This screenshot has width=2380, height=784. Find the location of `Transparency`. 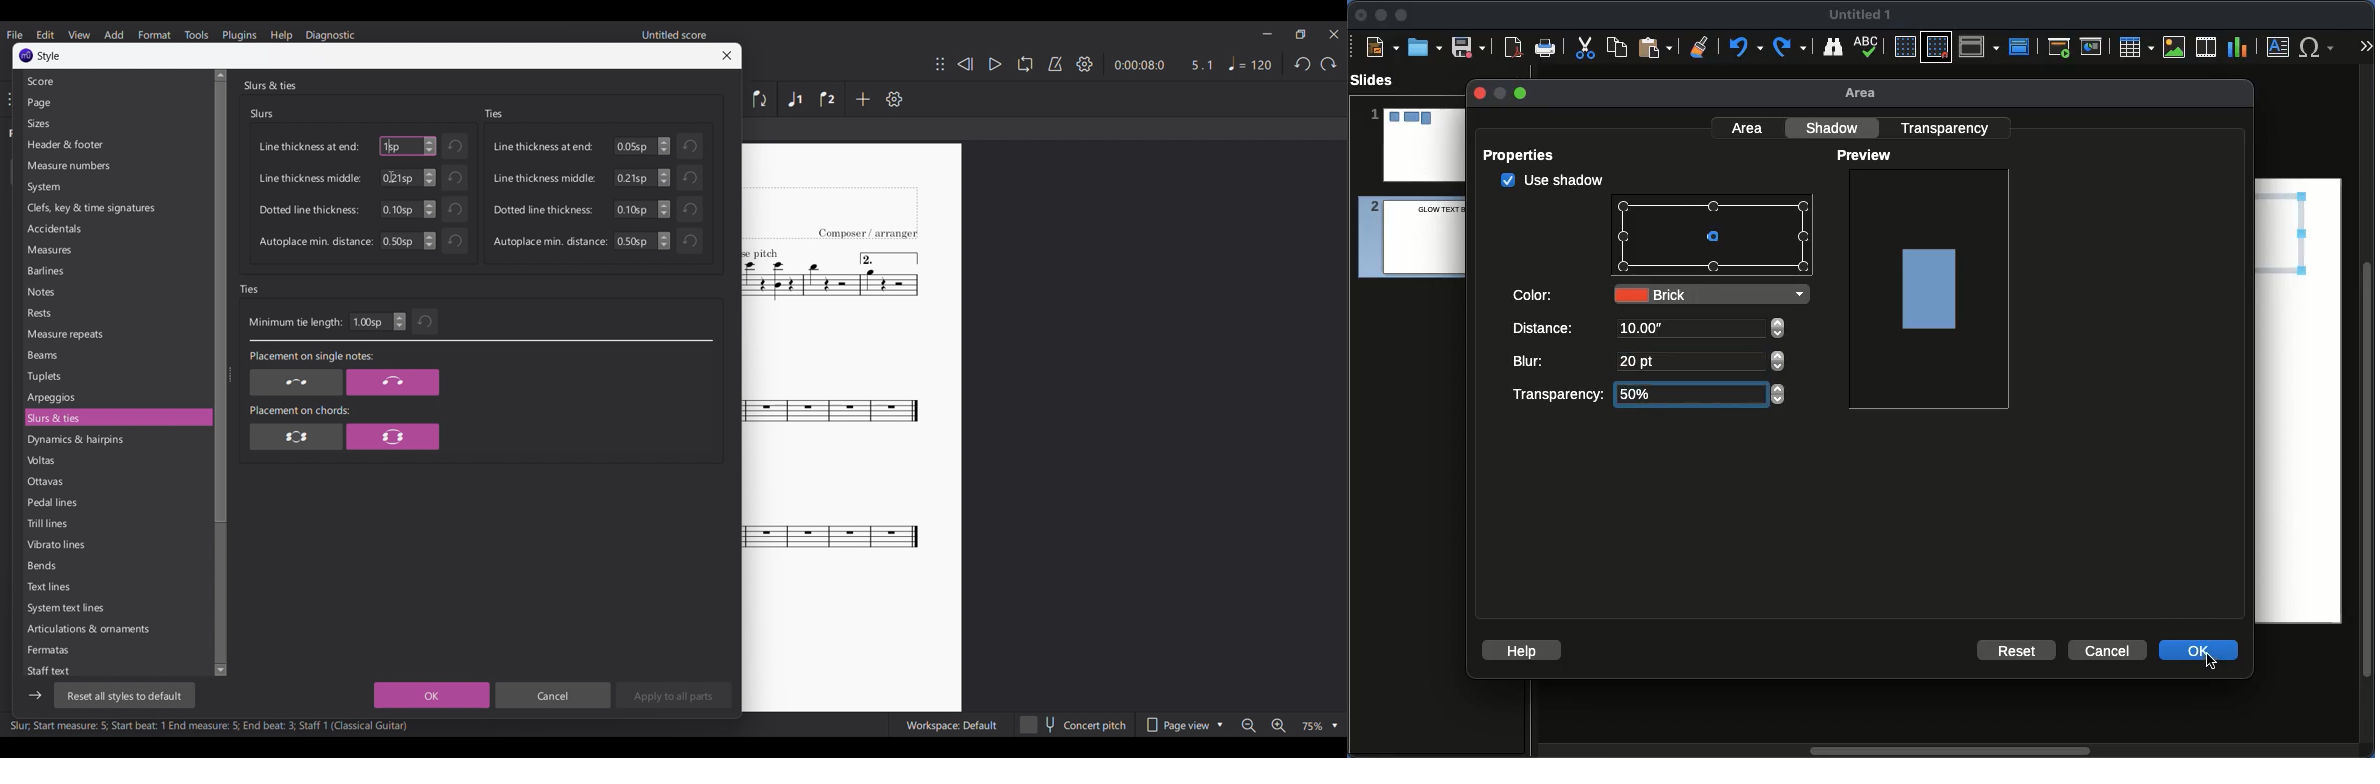

Transparency is located at coordinates (1557, 393).